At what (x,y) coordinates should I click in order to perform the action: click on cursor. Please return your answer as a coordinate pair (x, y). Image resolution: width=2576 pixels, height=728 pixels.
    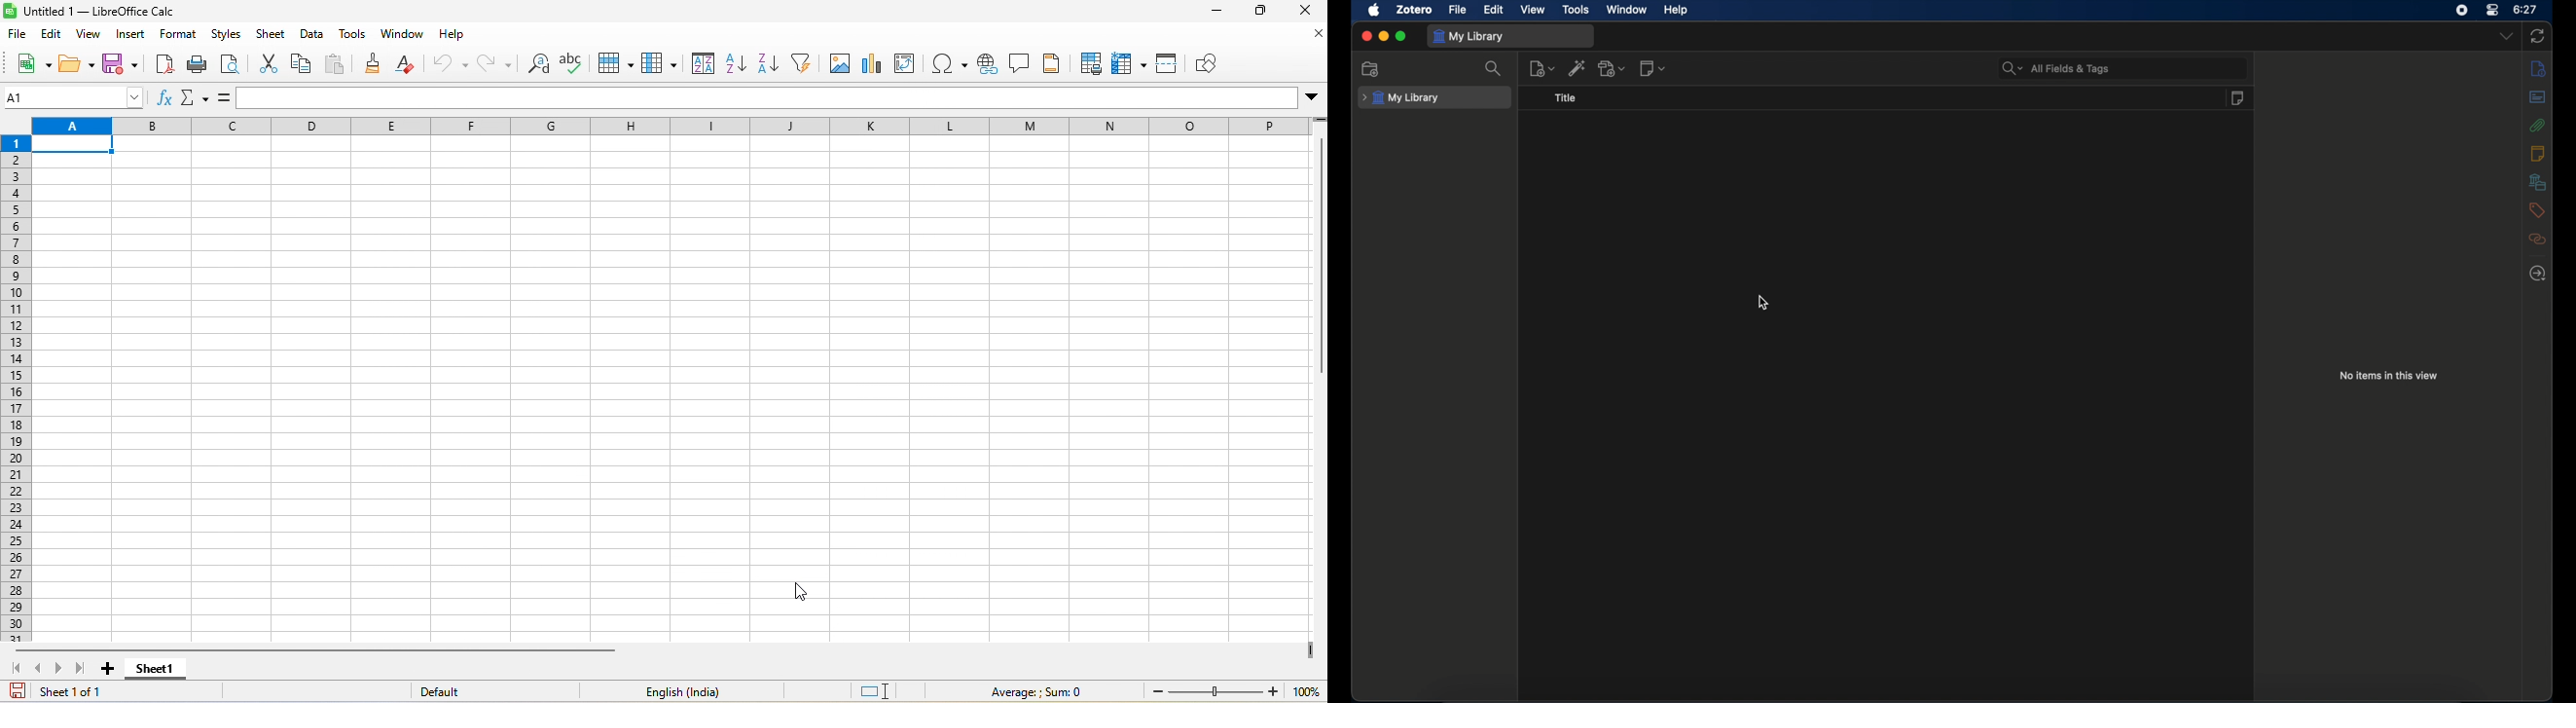
    Looking at the image, I should click on (1763, 303).